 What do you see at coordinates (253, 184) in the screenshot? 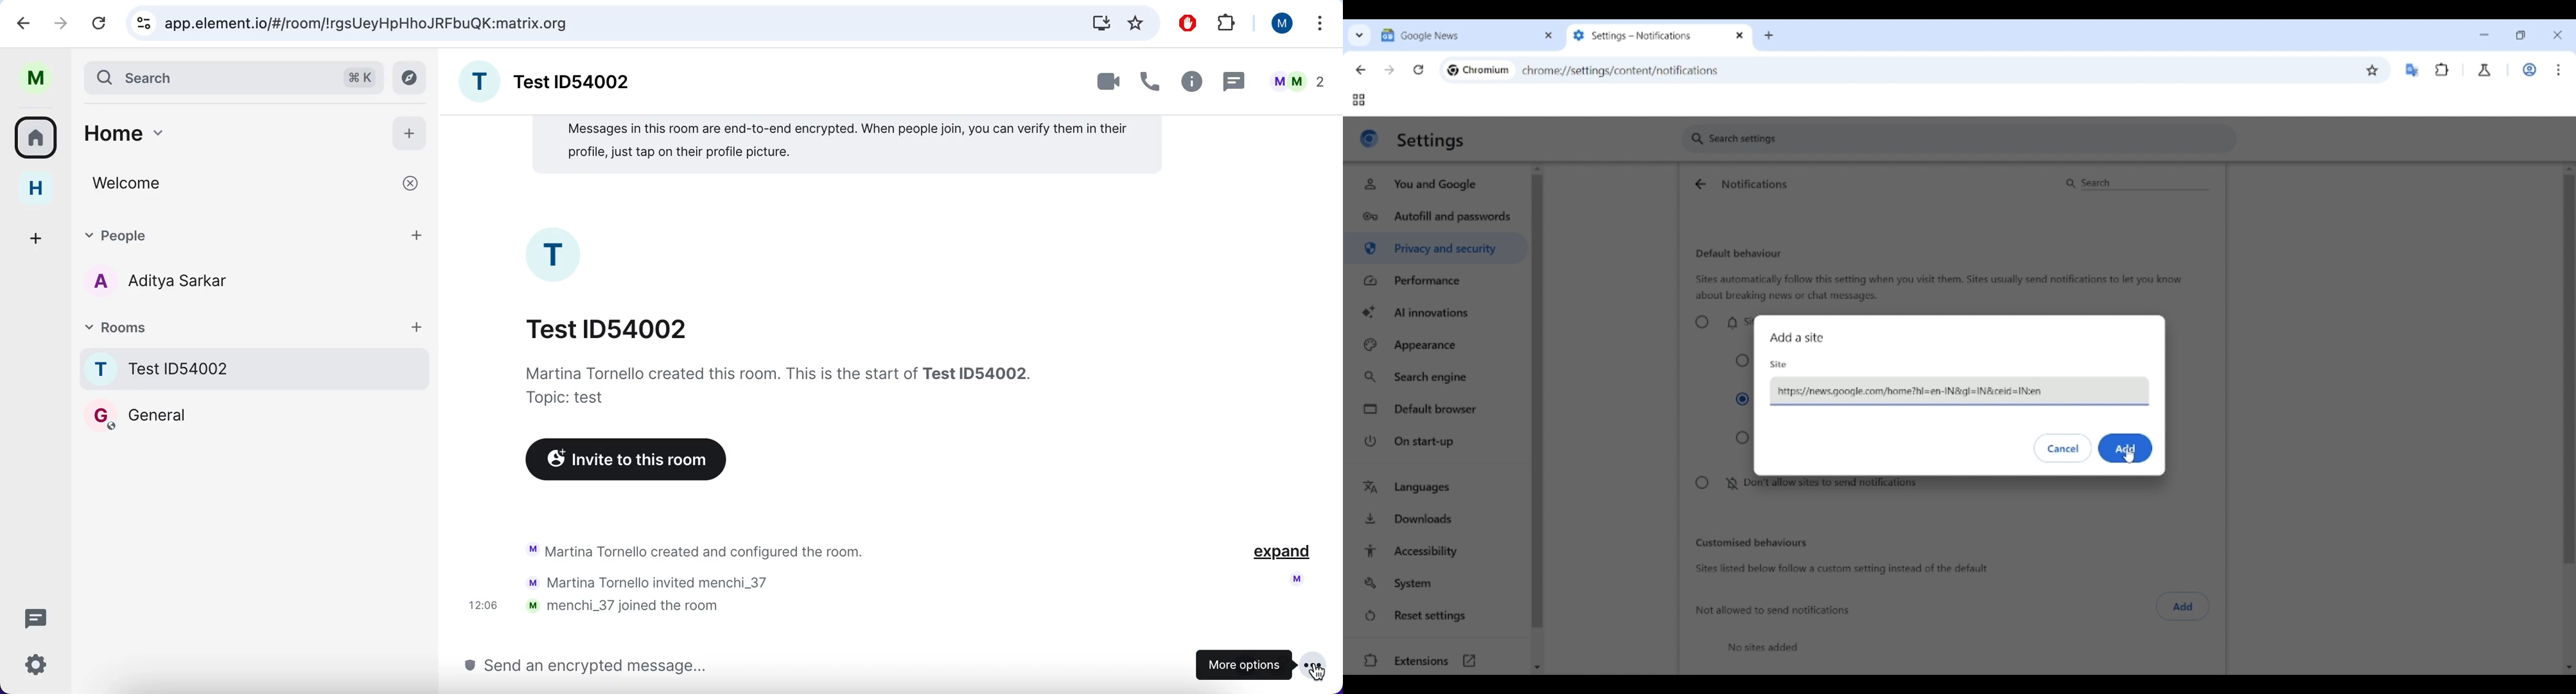
I see `welcome` at bounding box center [253, 184].